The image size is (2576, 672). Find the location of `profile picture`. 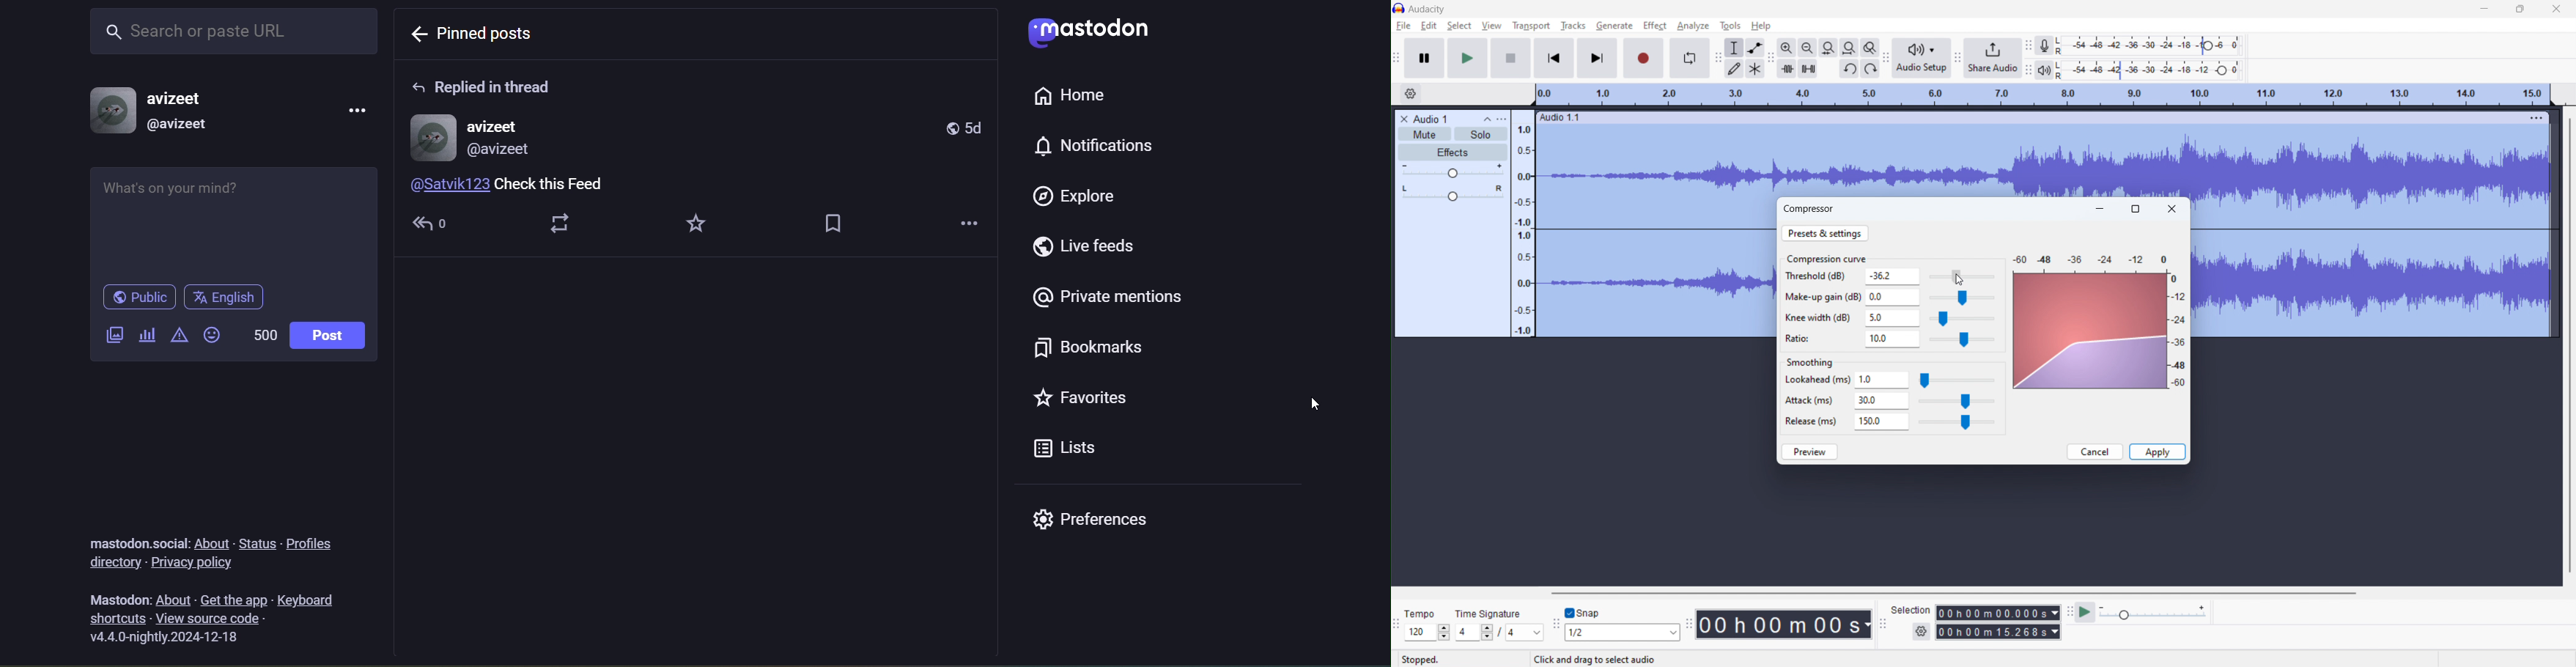

profile picture is located at coordinates (112, 111).